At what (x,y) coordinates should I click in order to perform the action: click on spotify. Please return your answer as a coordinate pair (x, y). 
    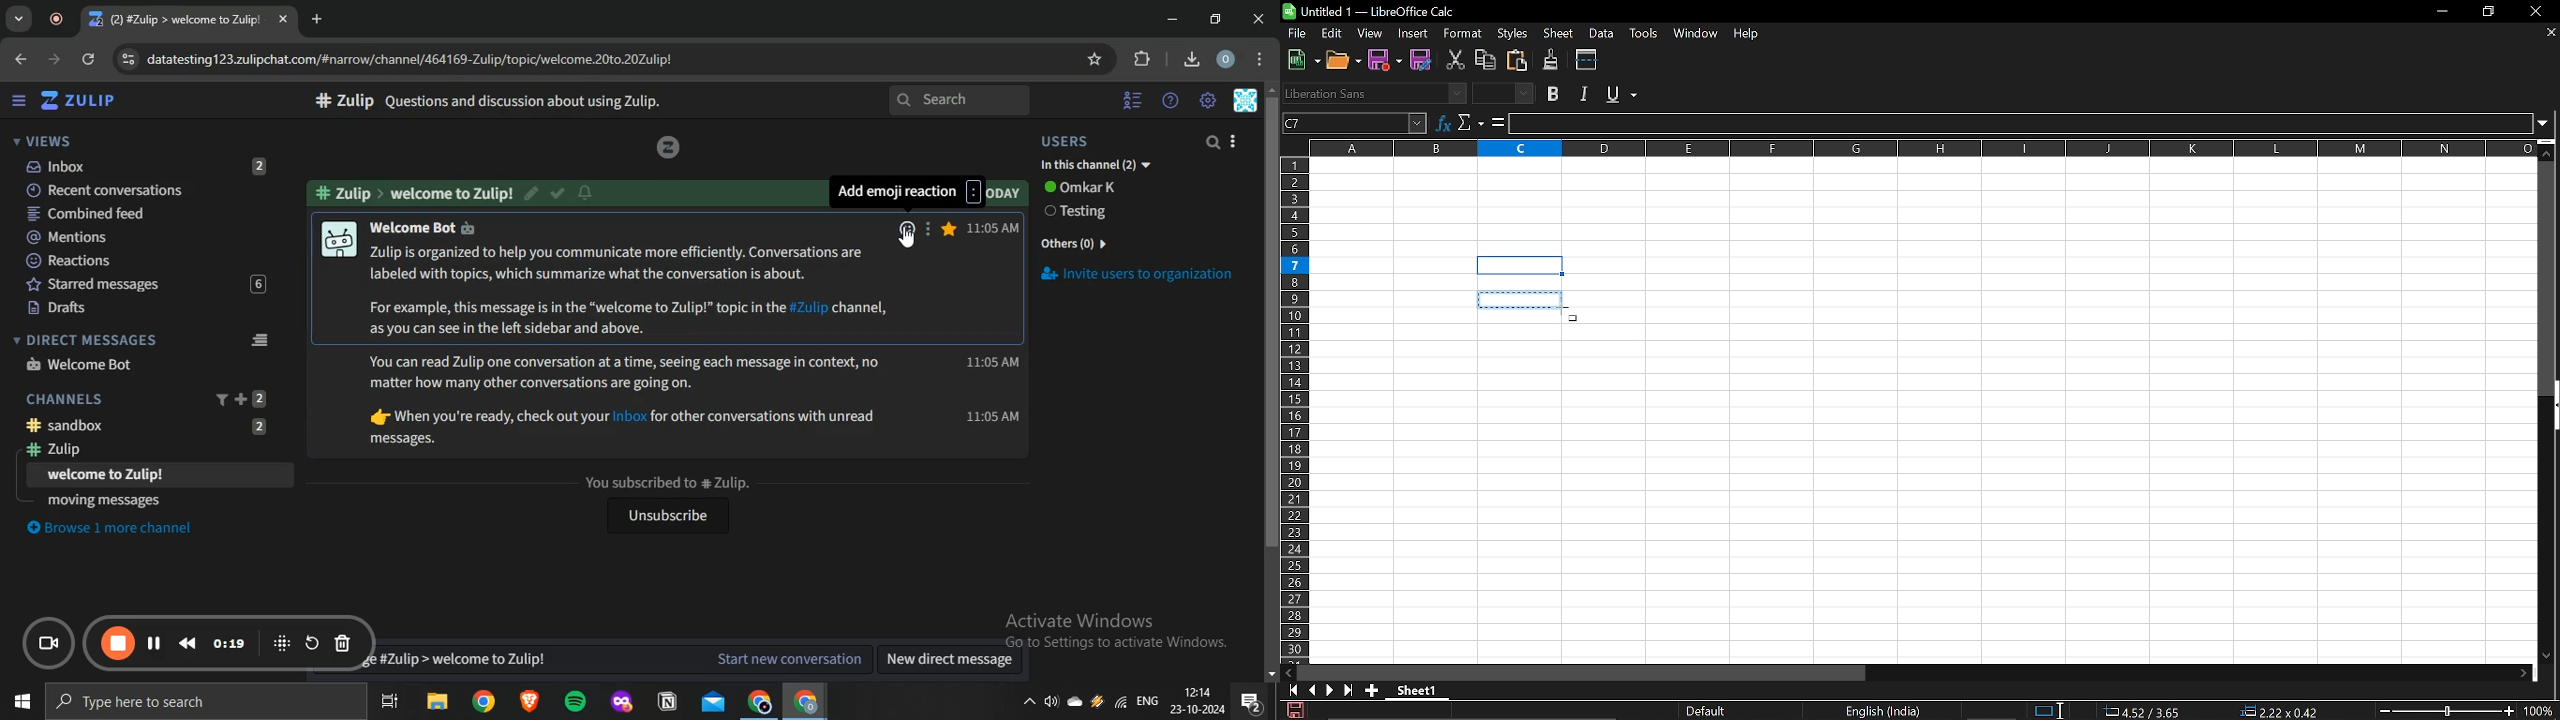
    Looking at the image, I should click on (575, 703).